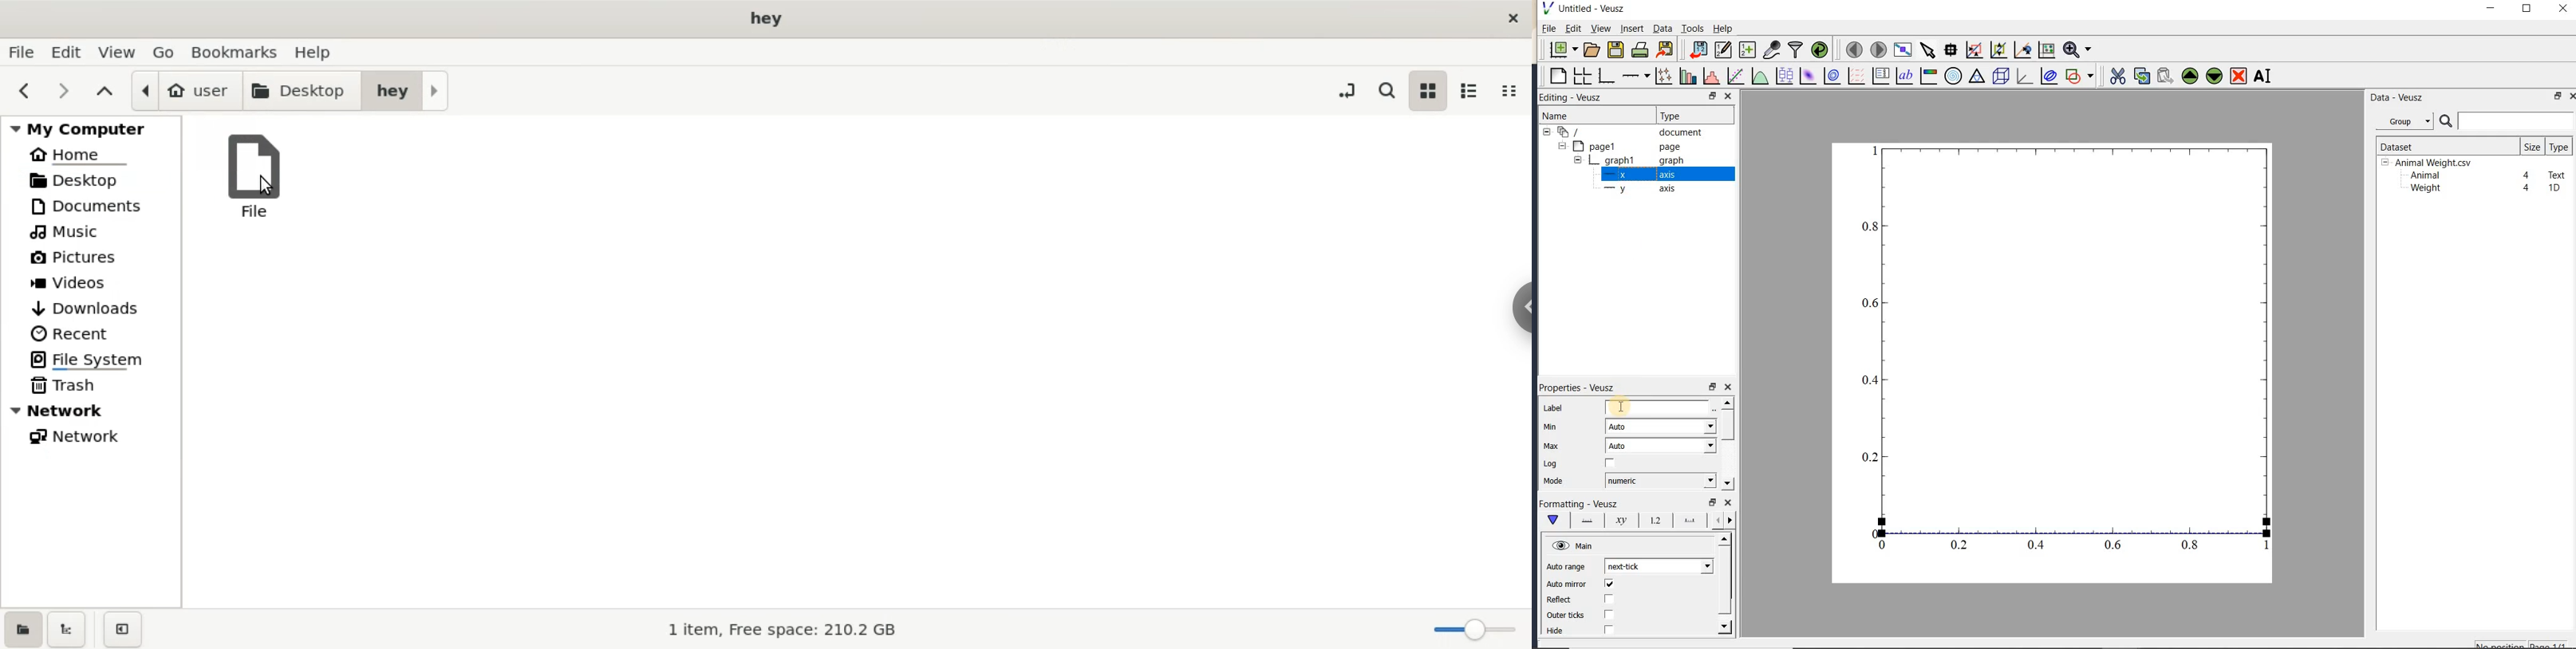 The width and height of the screenshot is (2576, 672). I want to click on new document, so click(1560, 50).